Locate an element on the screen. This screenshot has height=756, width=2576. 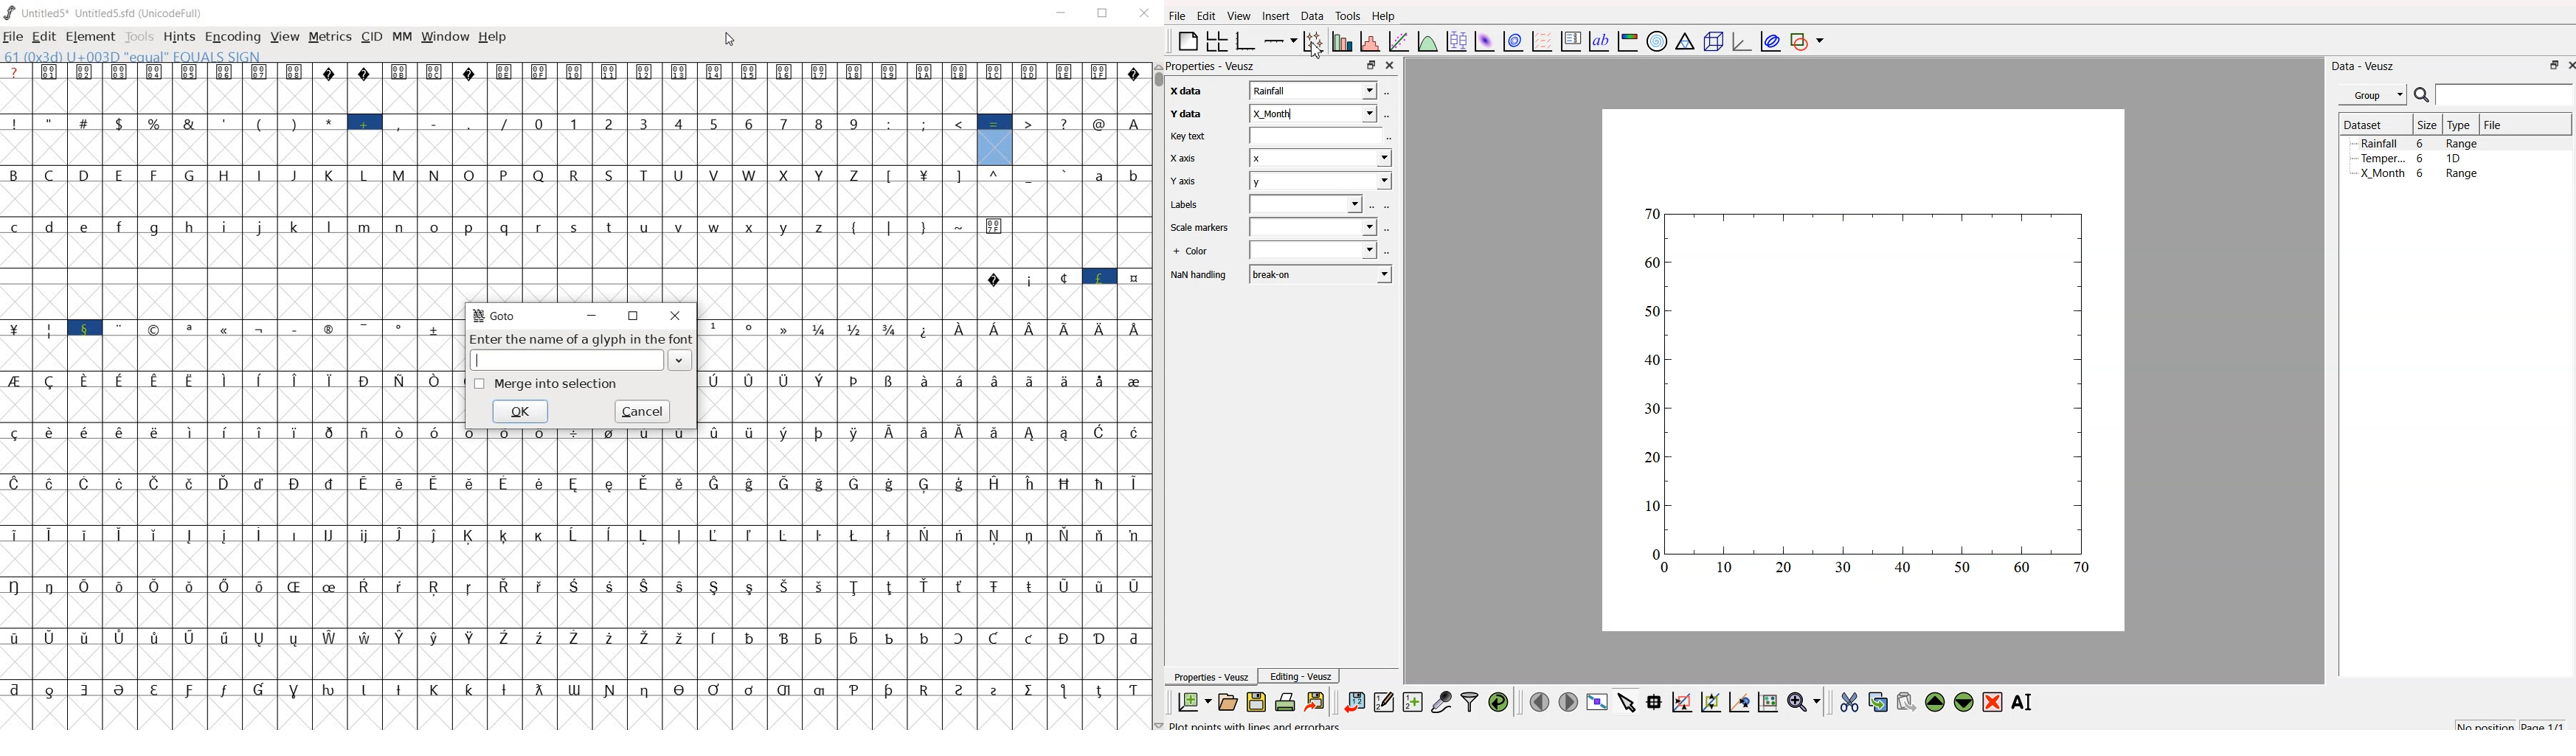
Ternary graph is located at coordinates (1682, 42).